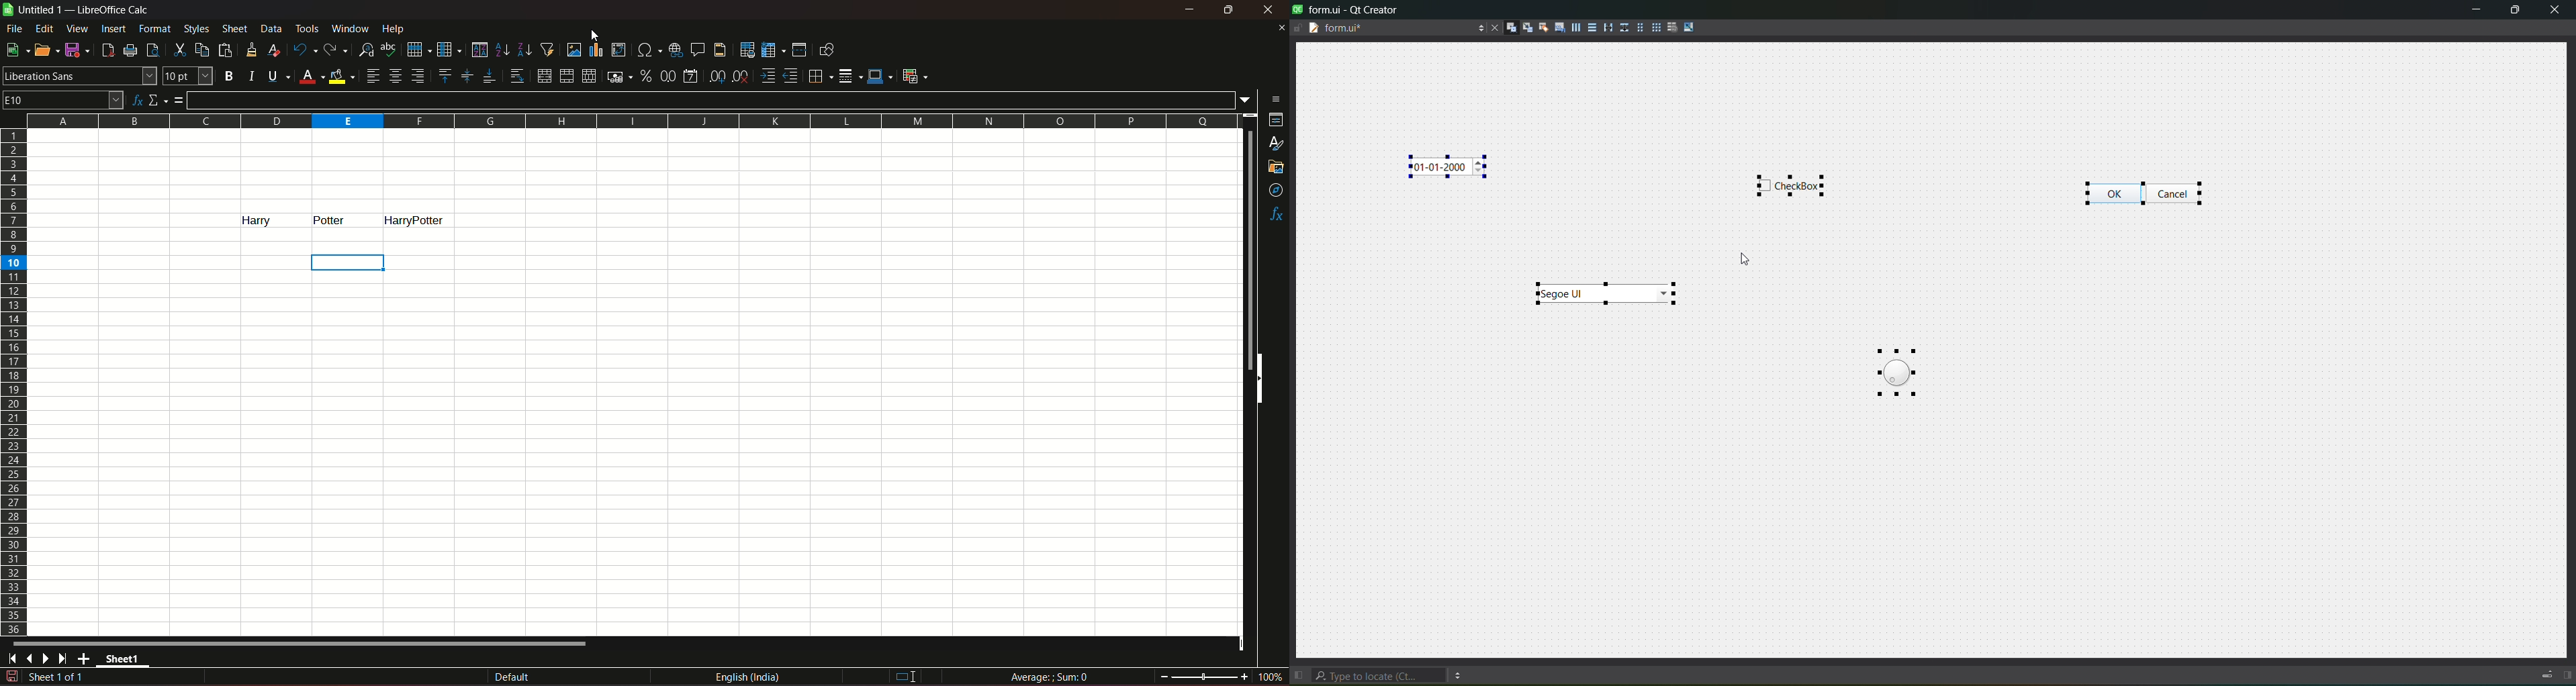  I want to click on format as currency, so click(618, 77).